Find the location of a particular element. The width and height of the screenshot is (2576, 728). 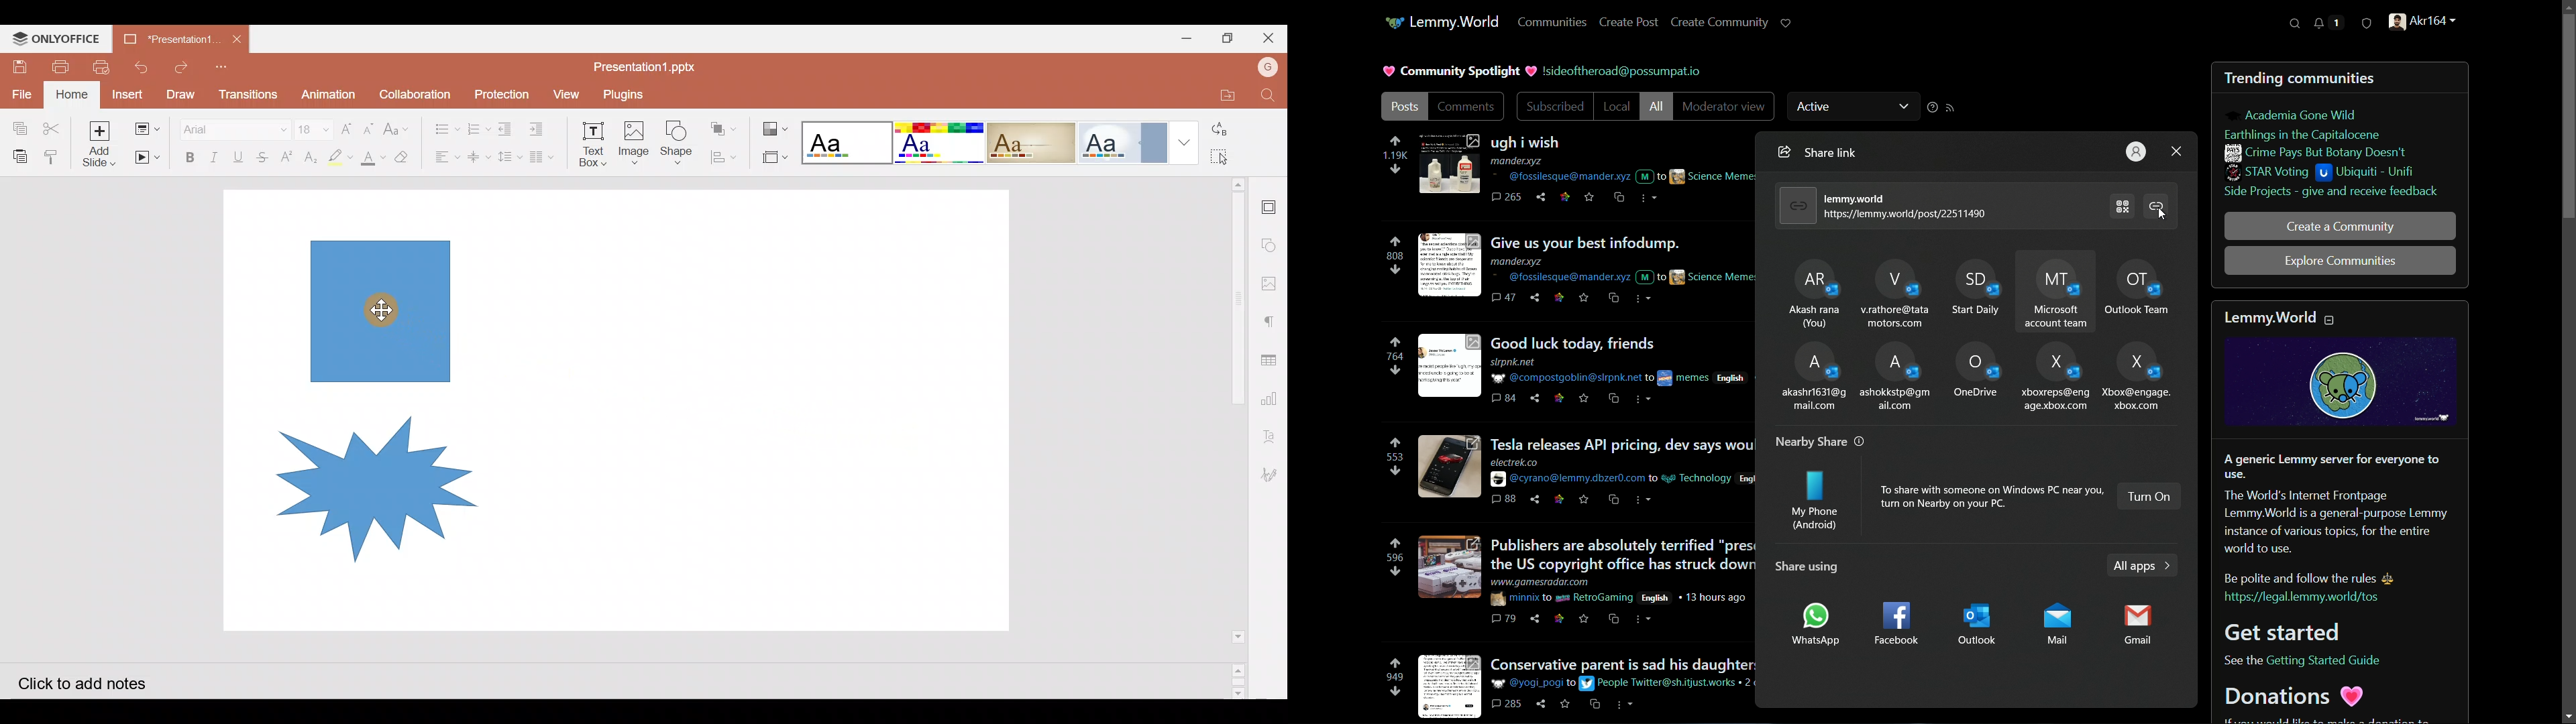

save is located at coordinates (1585, 300).